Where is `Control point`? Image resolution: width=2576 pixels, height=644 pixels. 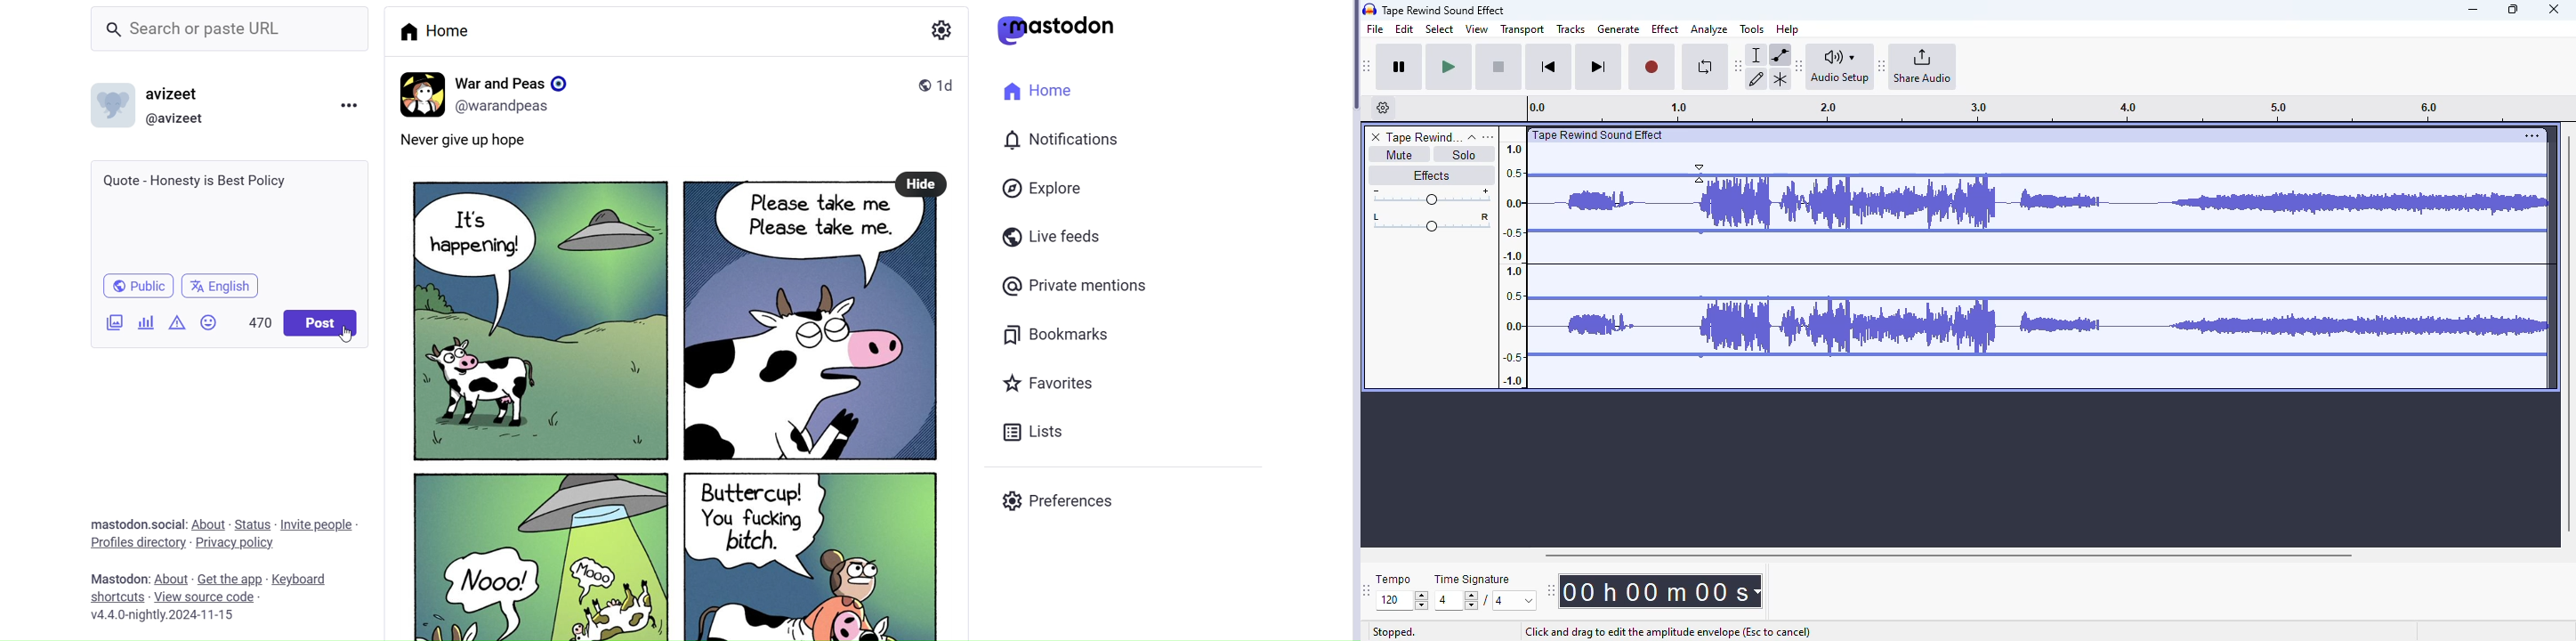 Control point is located at coordinates (1701, 175).